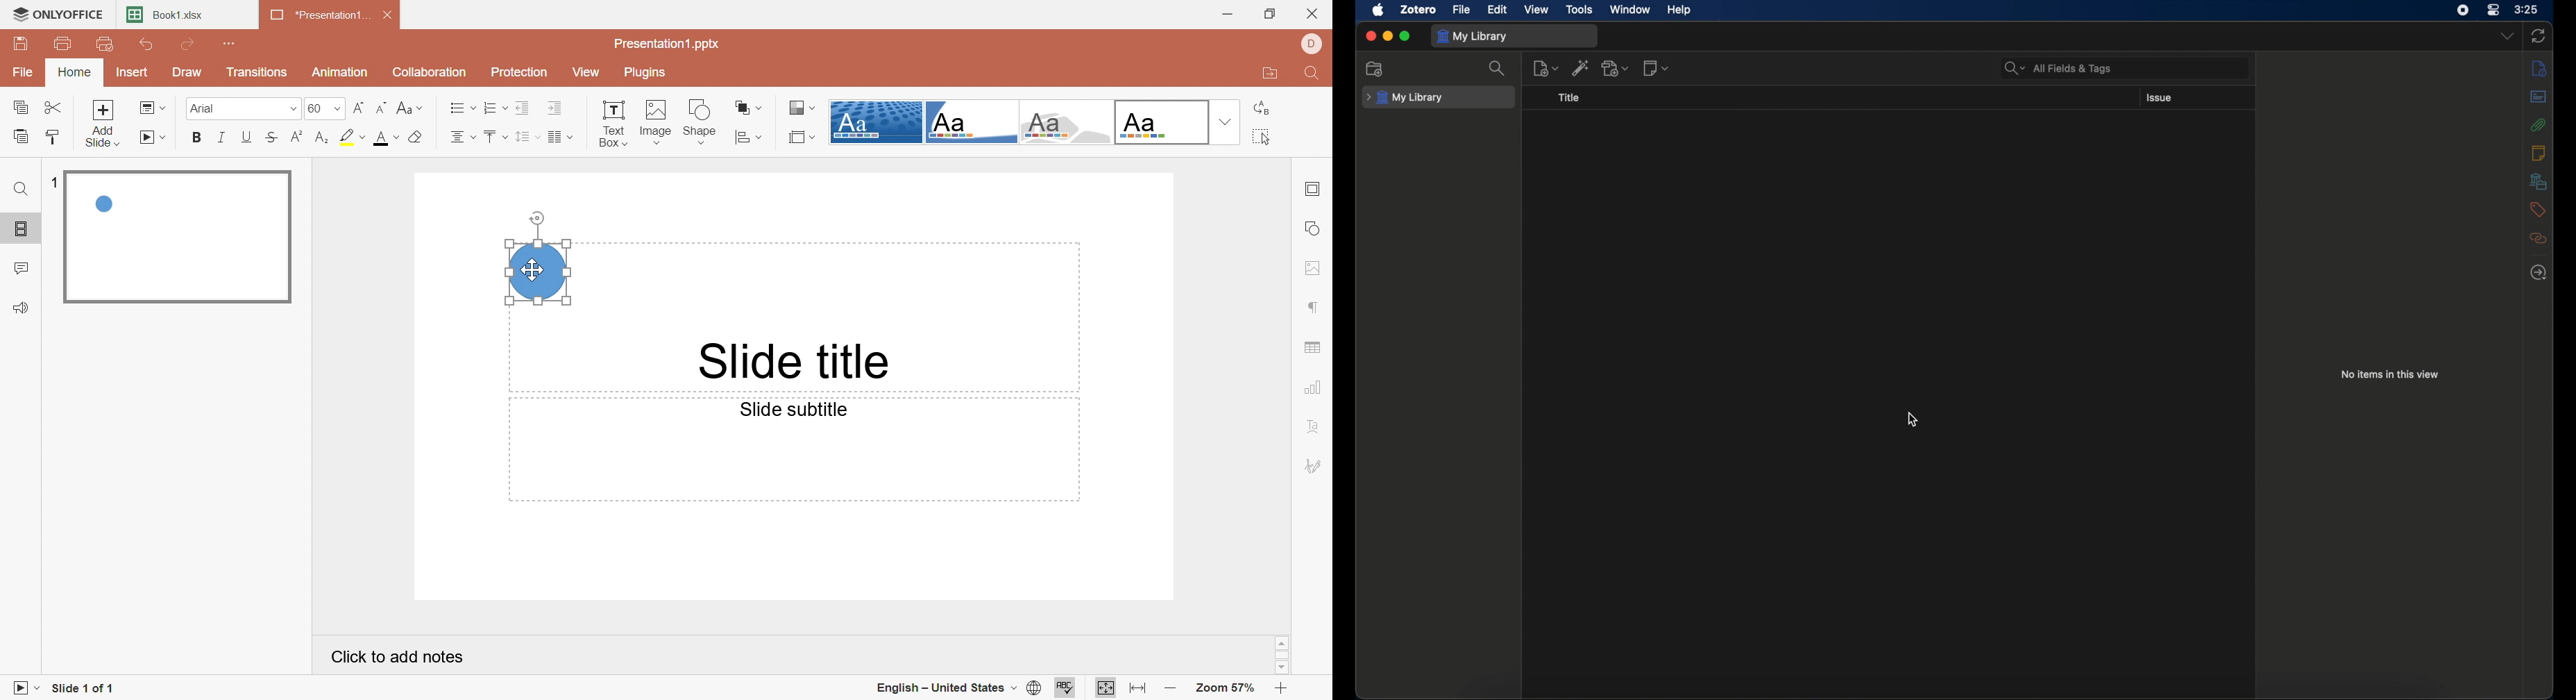 The height and width of the screenshot is (700, 2576). What do you see at coordinates (400, 656) in the screenshot?
I see `Click to add notes` at bounding box center [400, 656].